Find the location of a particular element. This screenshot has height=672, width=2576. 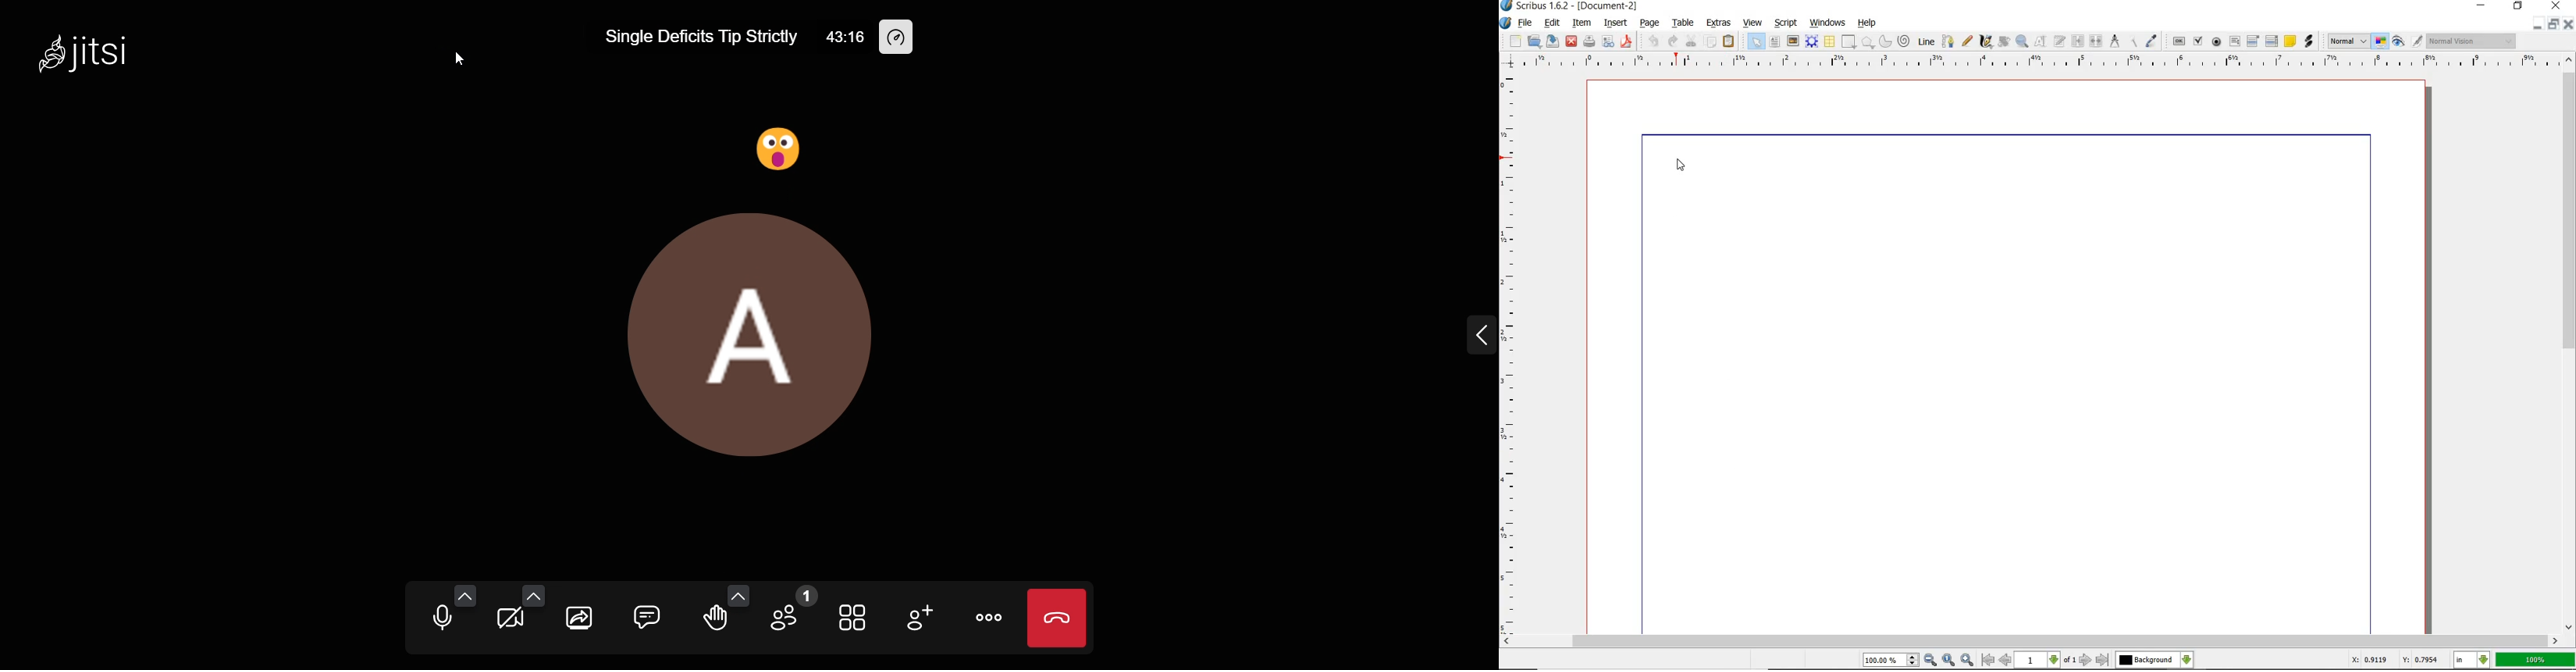

cut is located at coordinates (1691, 40).